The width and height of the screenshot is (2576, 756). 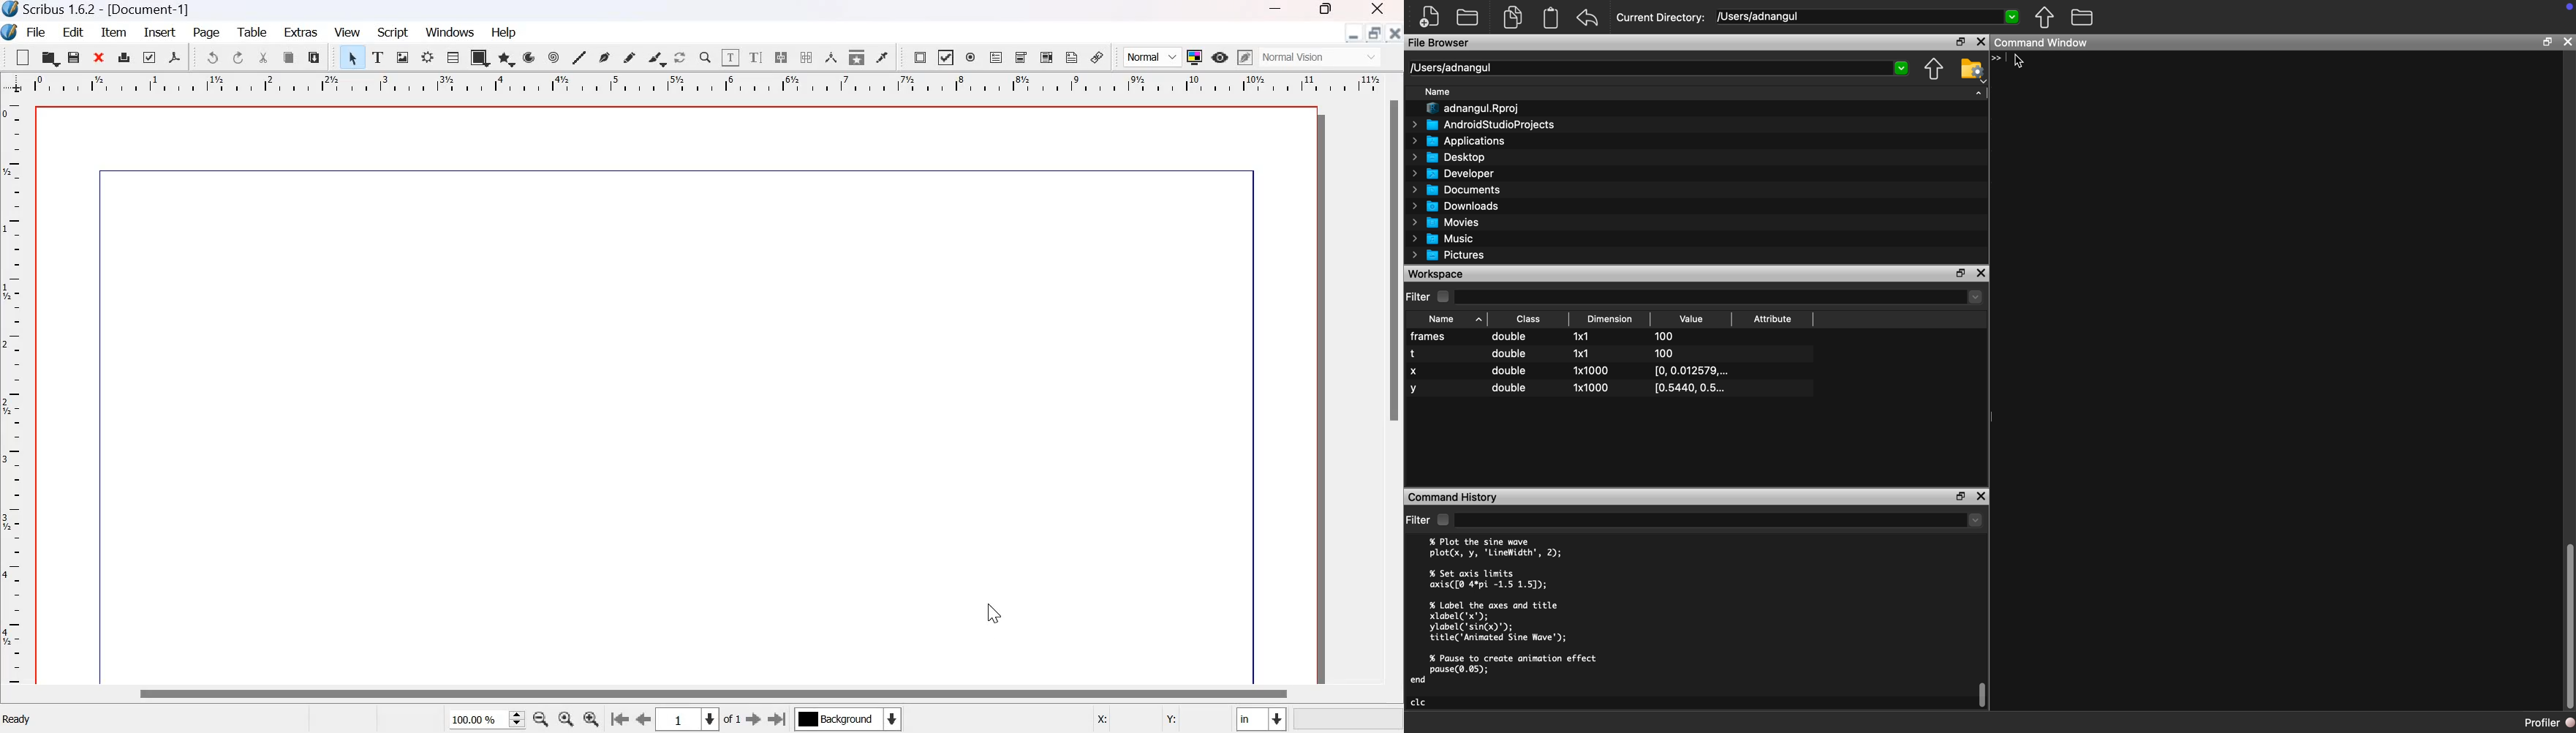 I want to click on Edit text with story editor, so click(x=756, y=56).